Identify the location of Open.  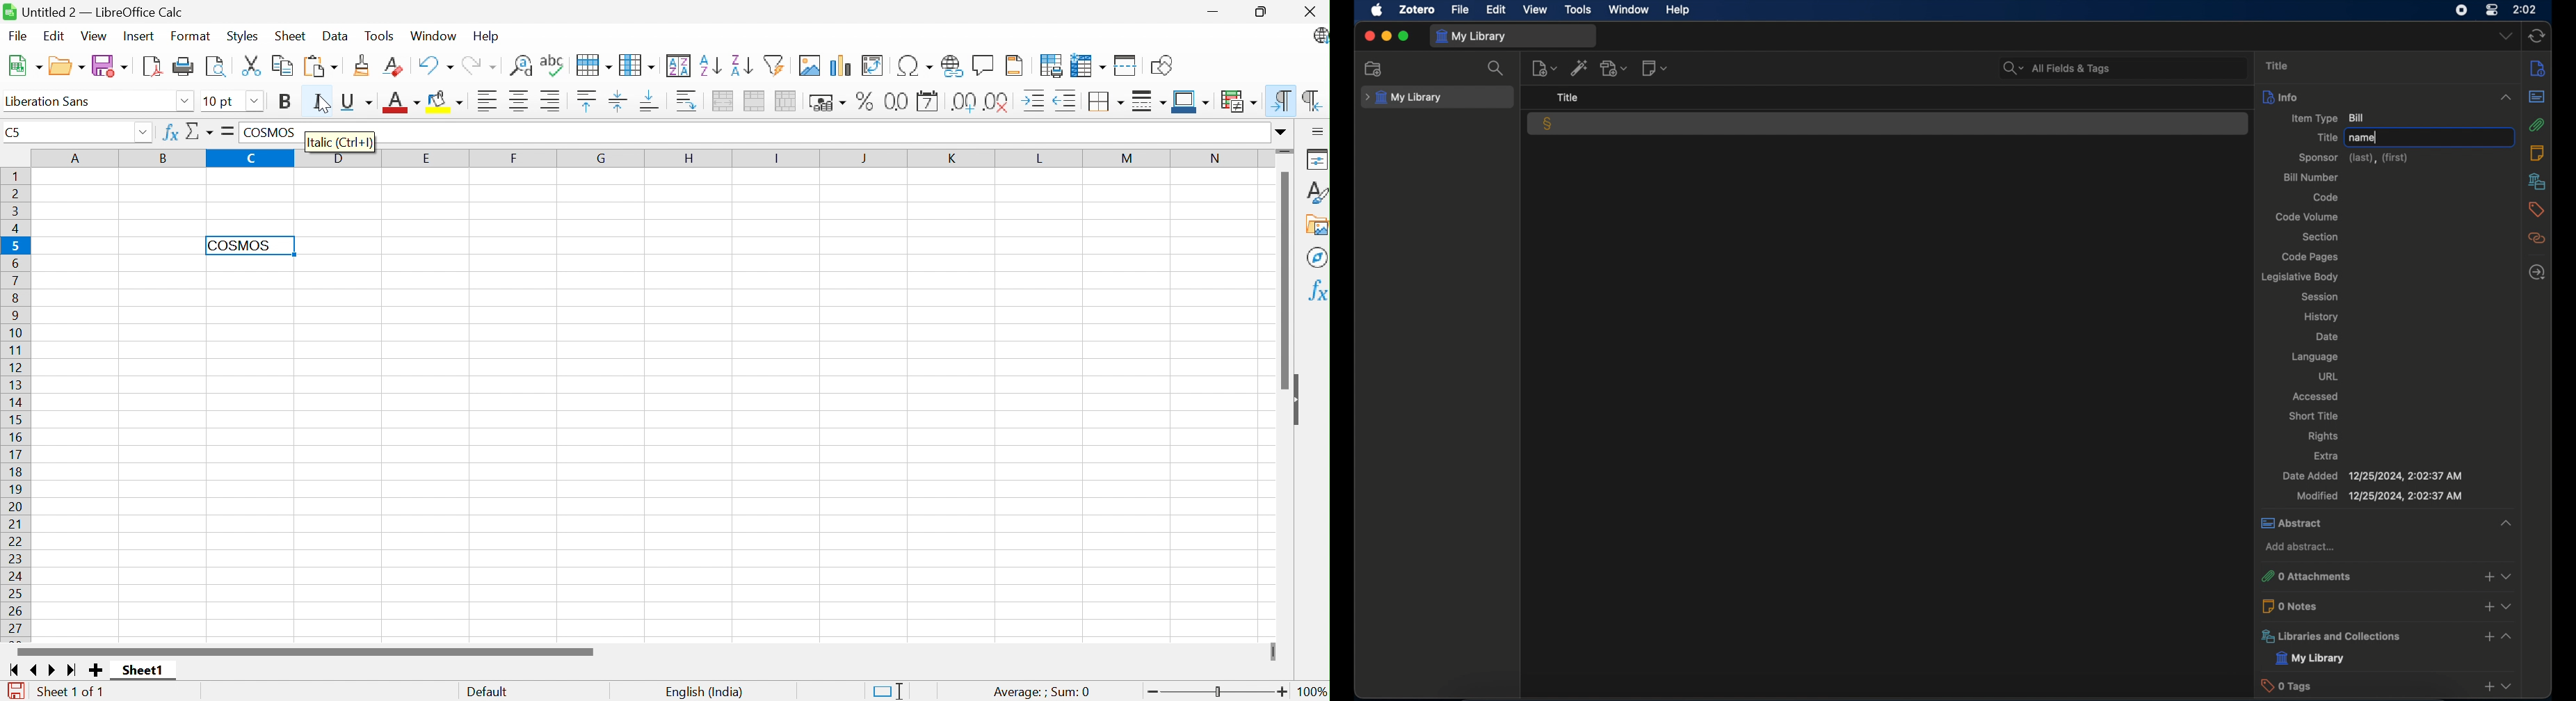
(66, 64).